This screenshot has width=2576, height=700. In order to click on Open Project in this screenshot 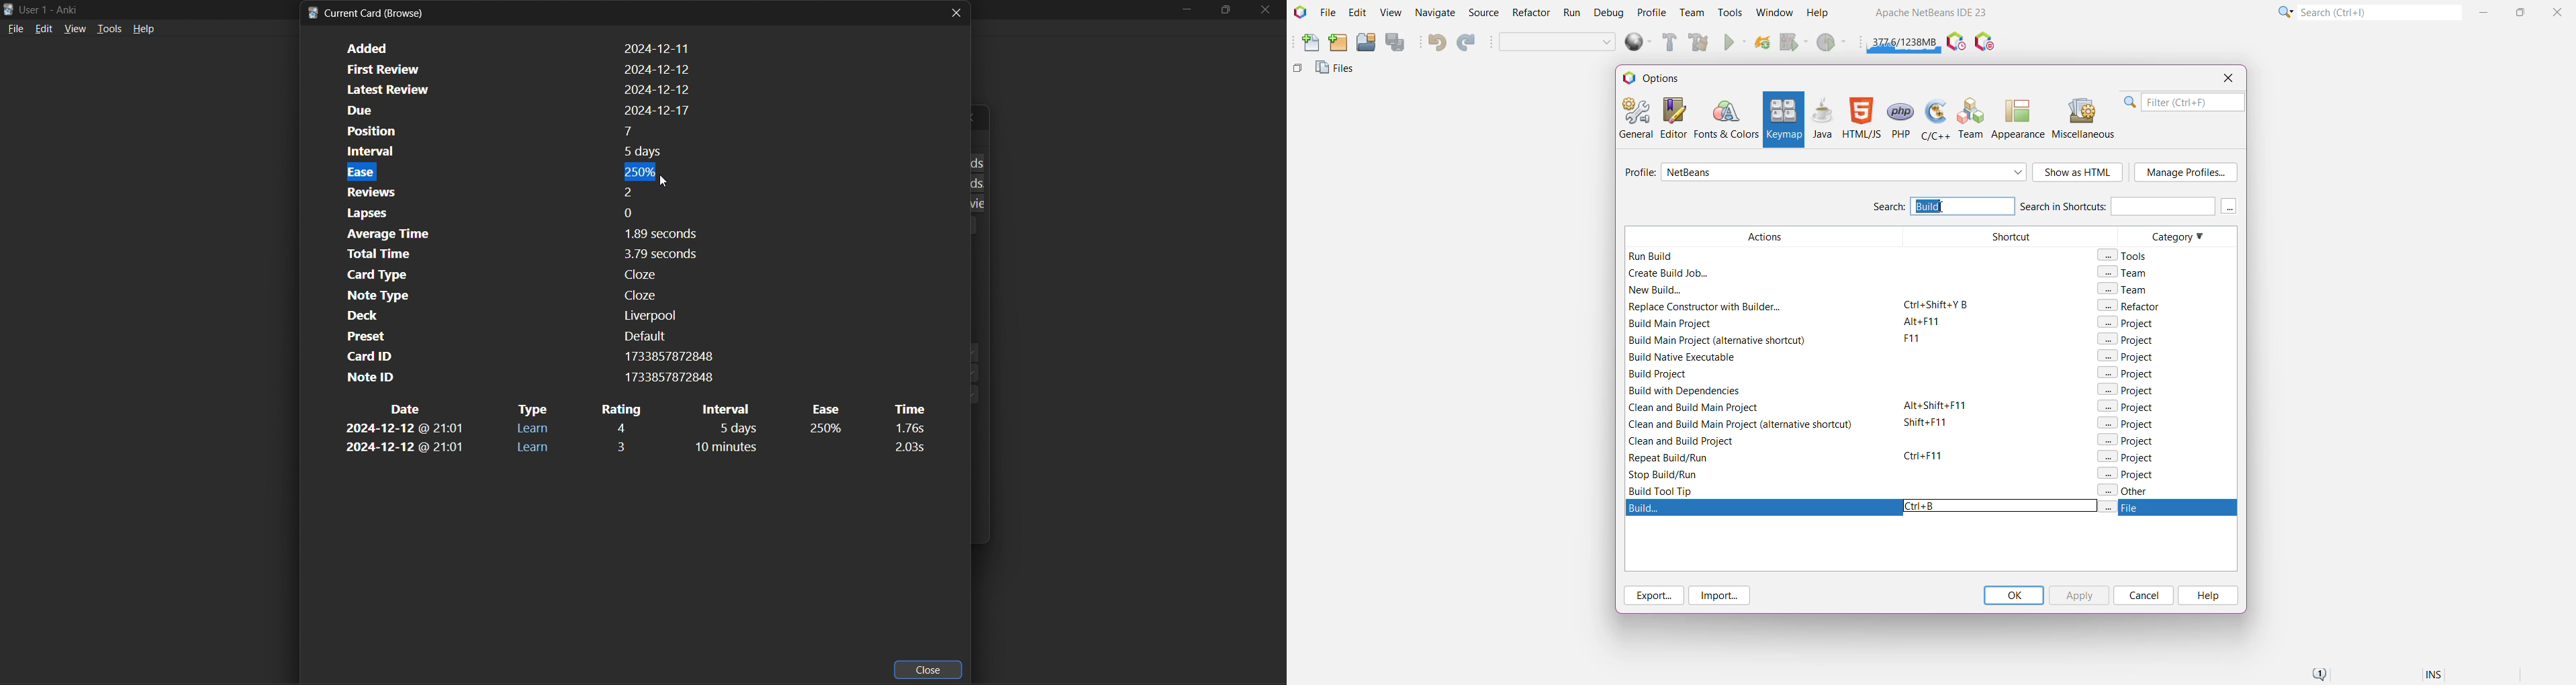, I will do `click(1365, 43)`.